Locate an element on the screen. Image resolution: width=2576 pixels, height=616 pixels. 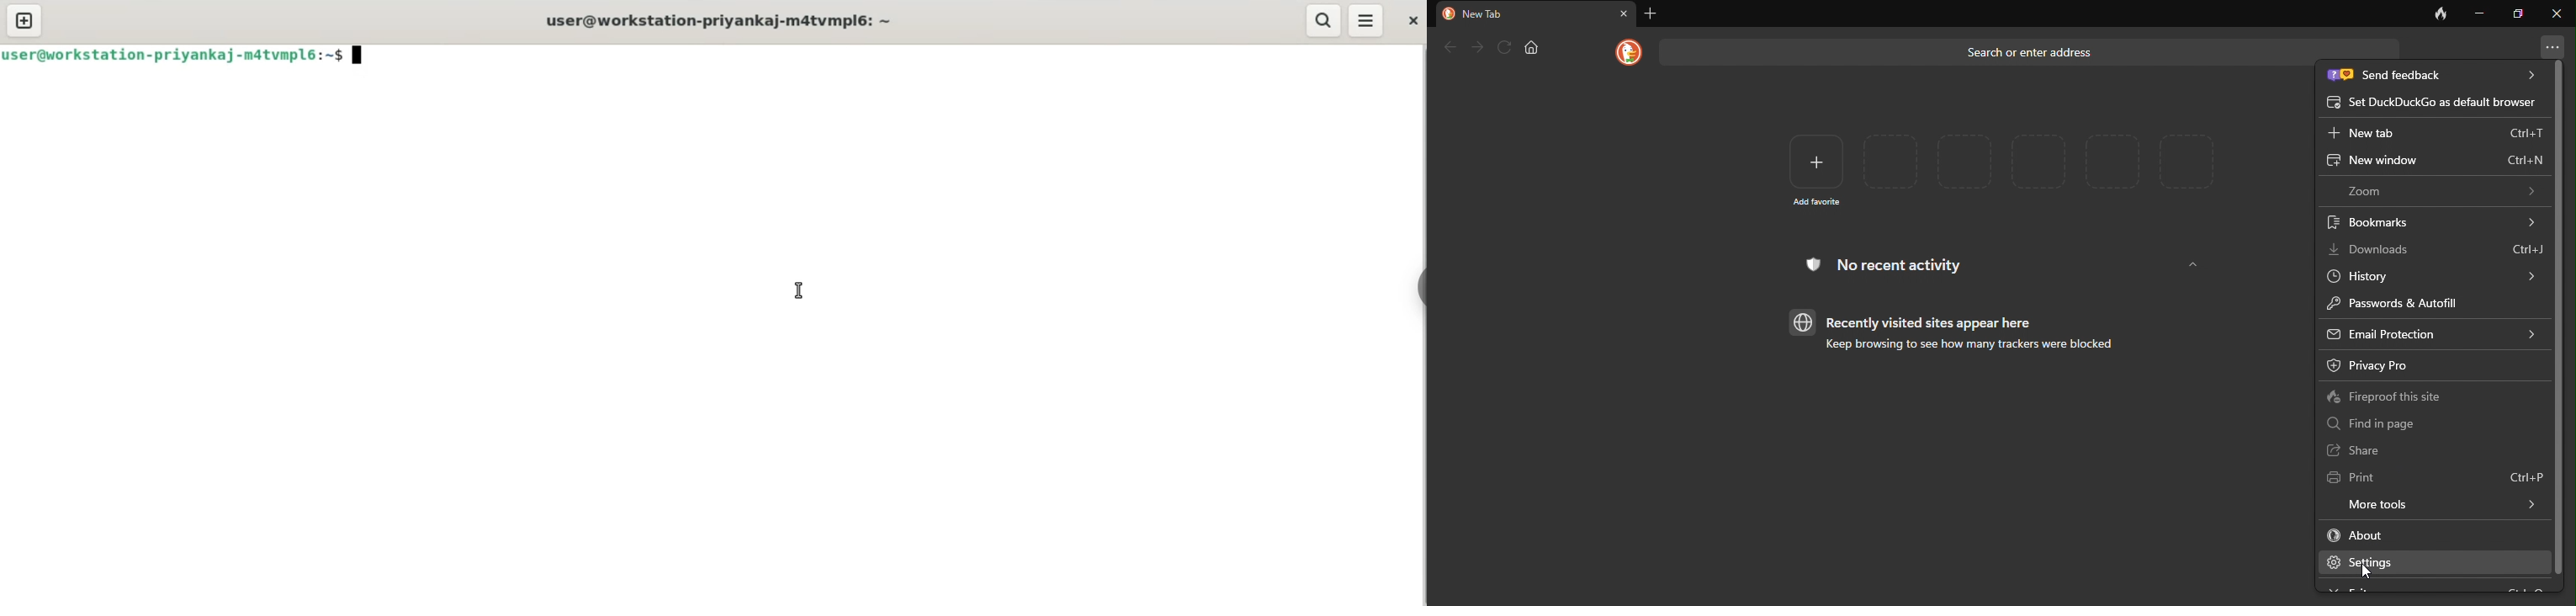
add tab is located at coordinates (1655, 13).